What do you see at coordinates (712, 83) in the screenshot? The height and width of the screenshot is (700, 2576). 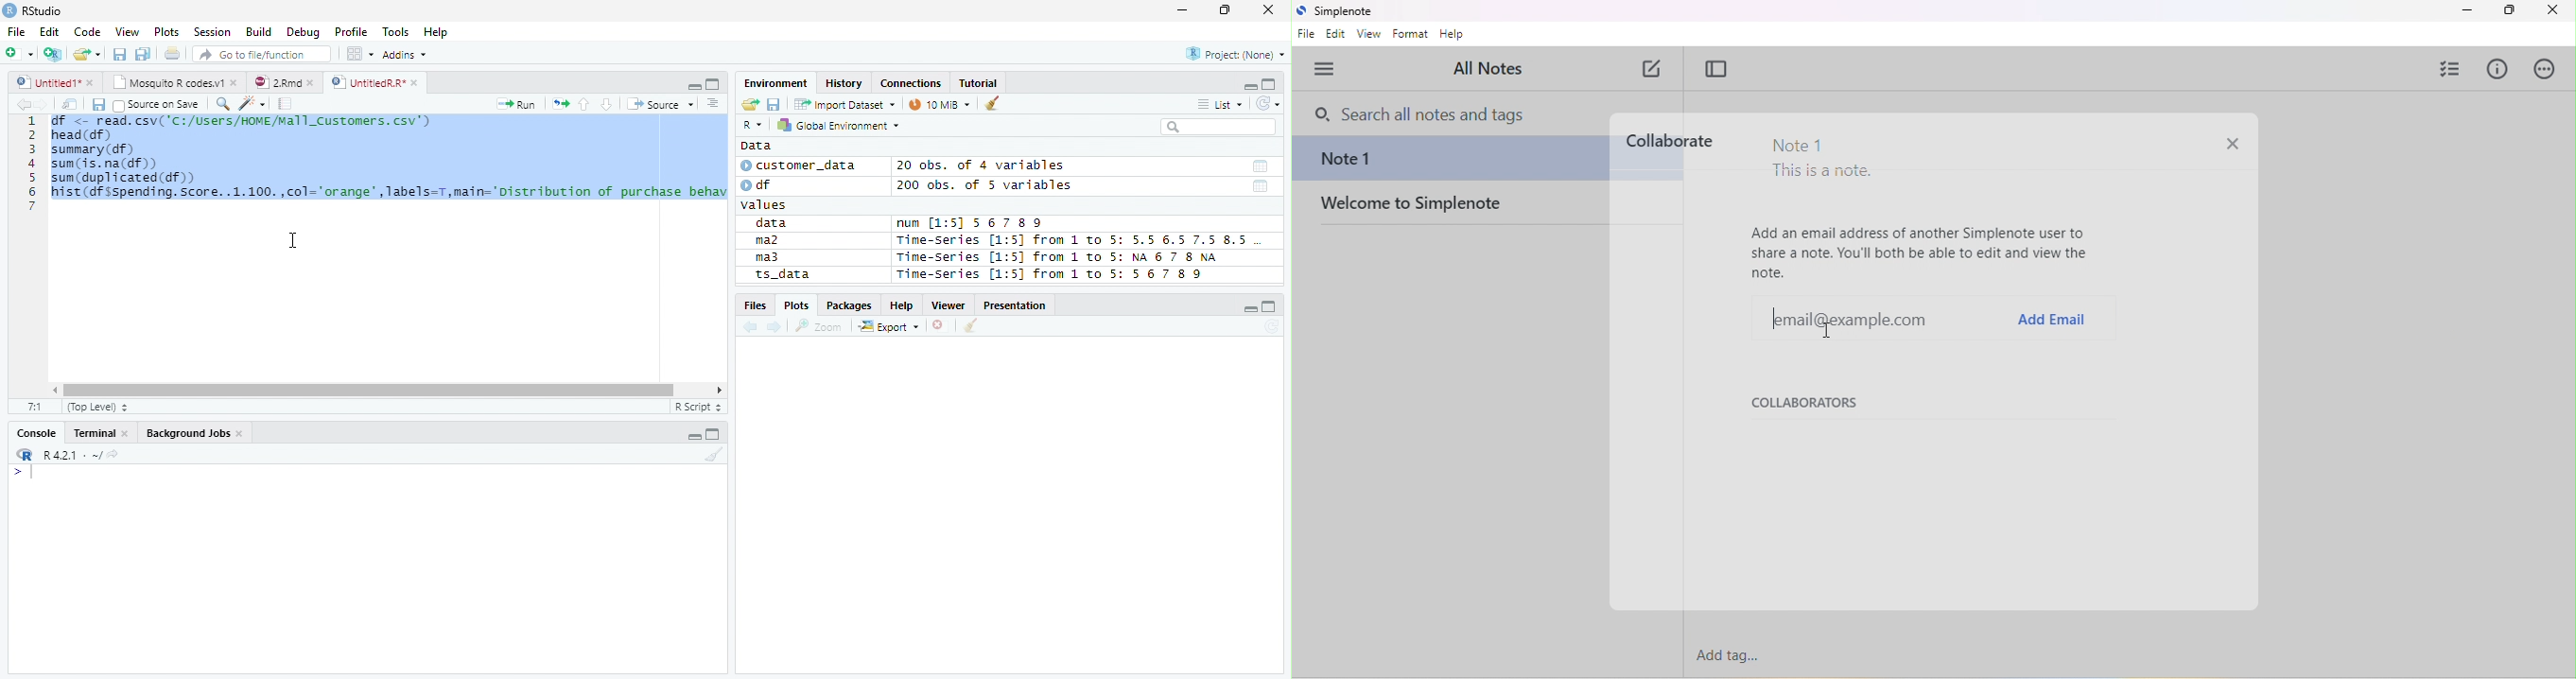 I see `Maximize` at bounding box center [712, 83].